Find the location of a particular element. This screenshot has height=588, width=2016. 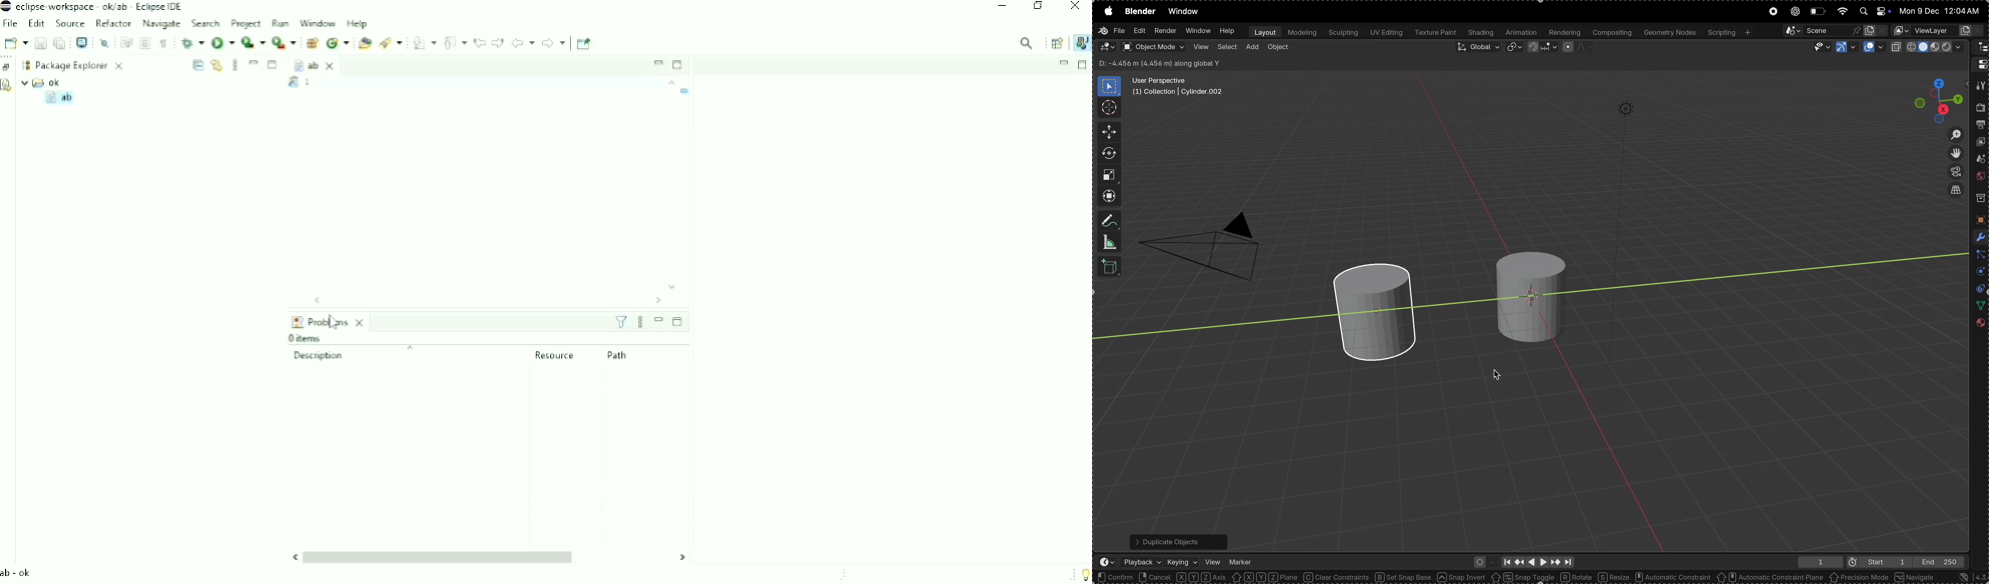

keying is located at coordinates (1182, 560).